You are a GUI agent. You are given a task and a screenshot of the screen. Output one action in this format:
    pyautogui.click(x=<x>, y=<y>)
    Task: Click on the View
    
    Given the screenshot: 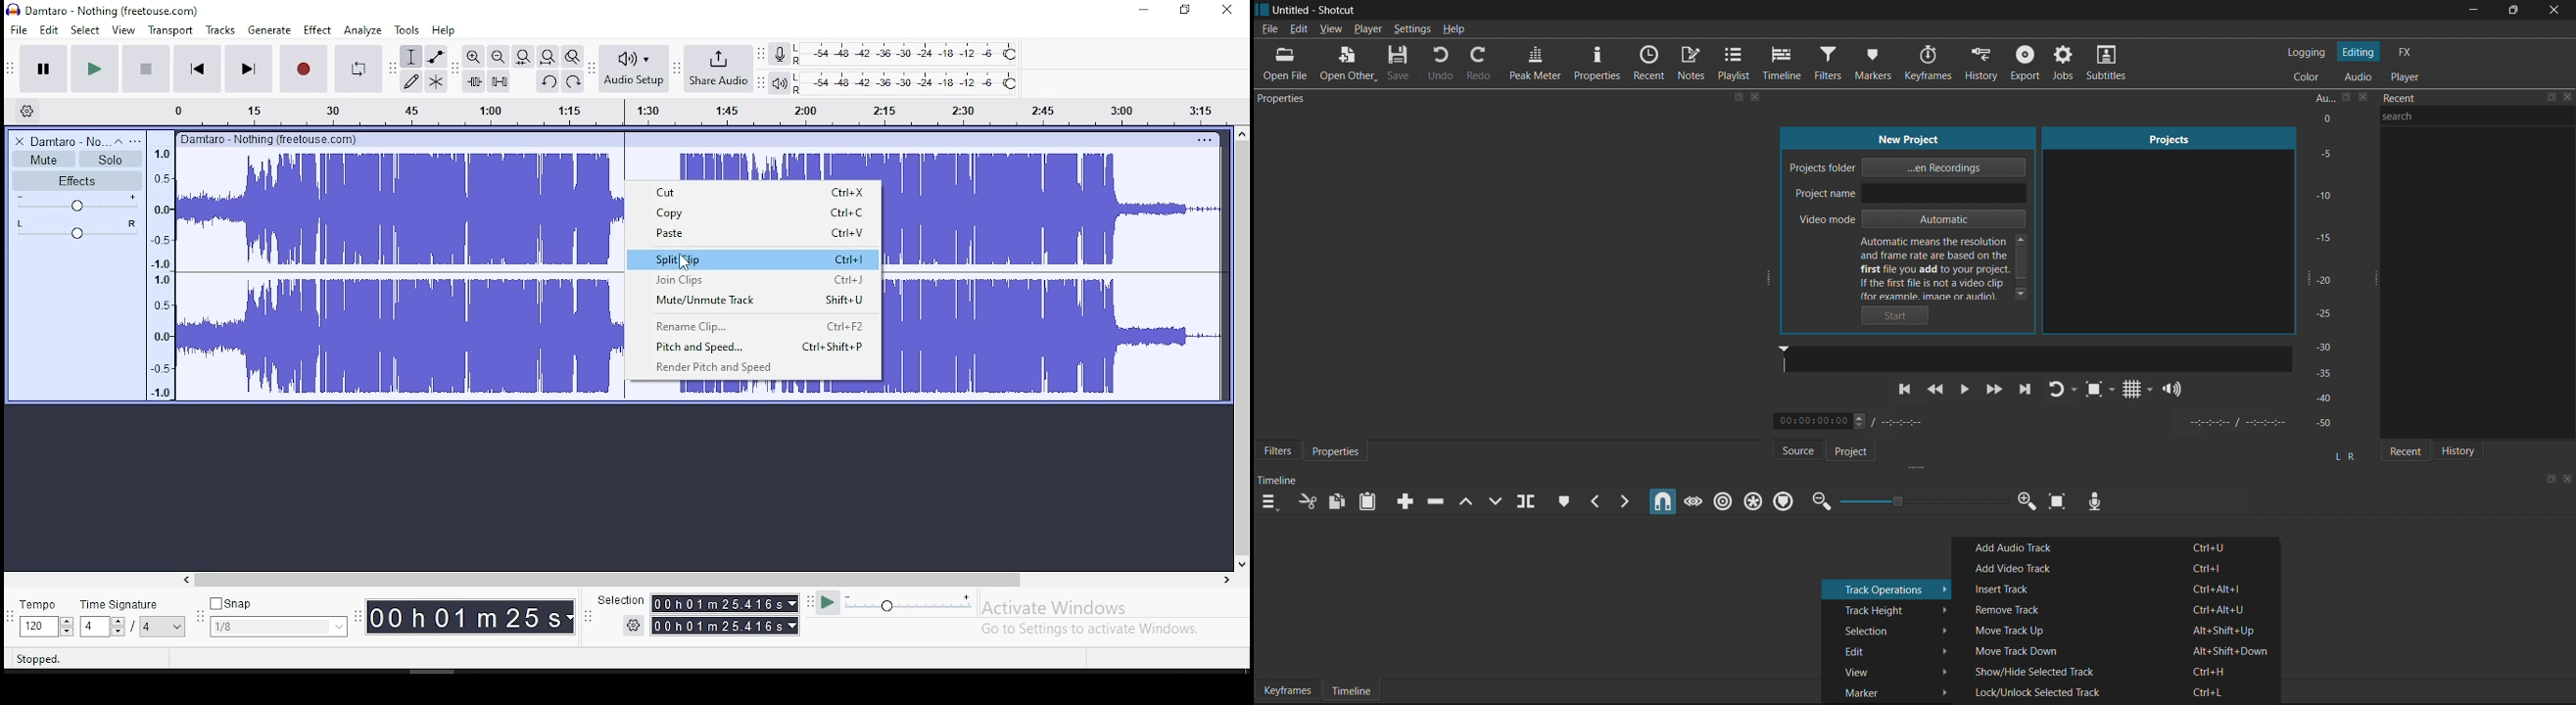 What is the action you would take?
    pyautogui.click(x=1889, y=668)
    